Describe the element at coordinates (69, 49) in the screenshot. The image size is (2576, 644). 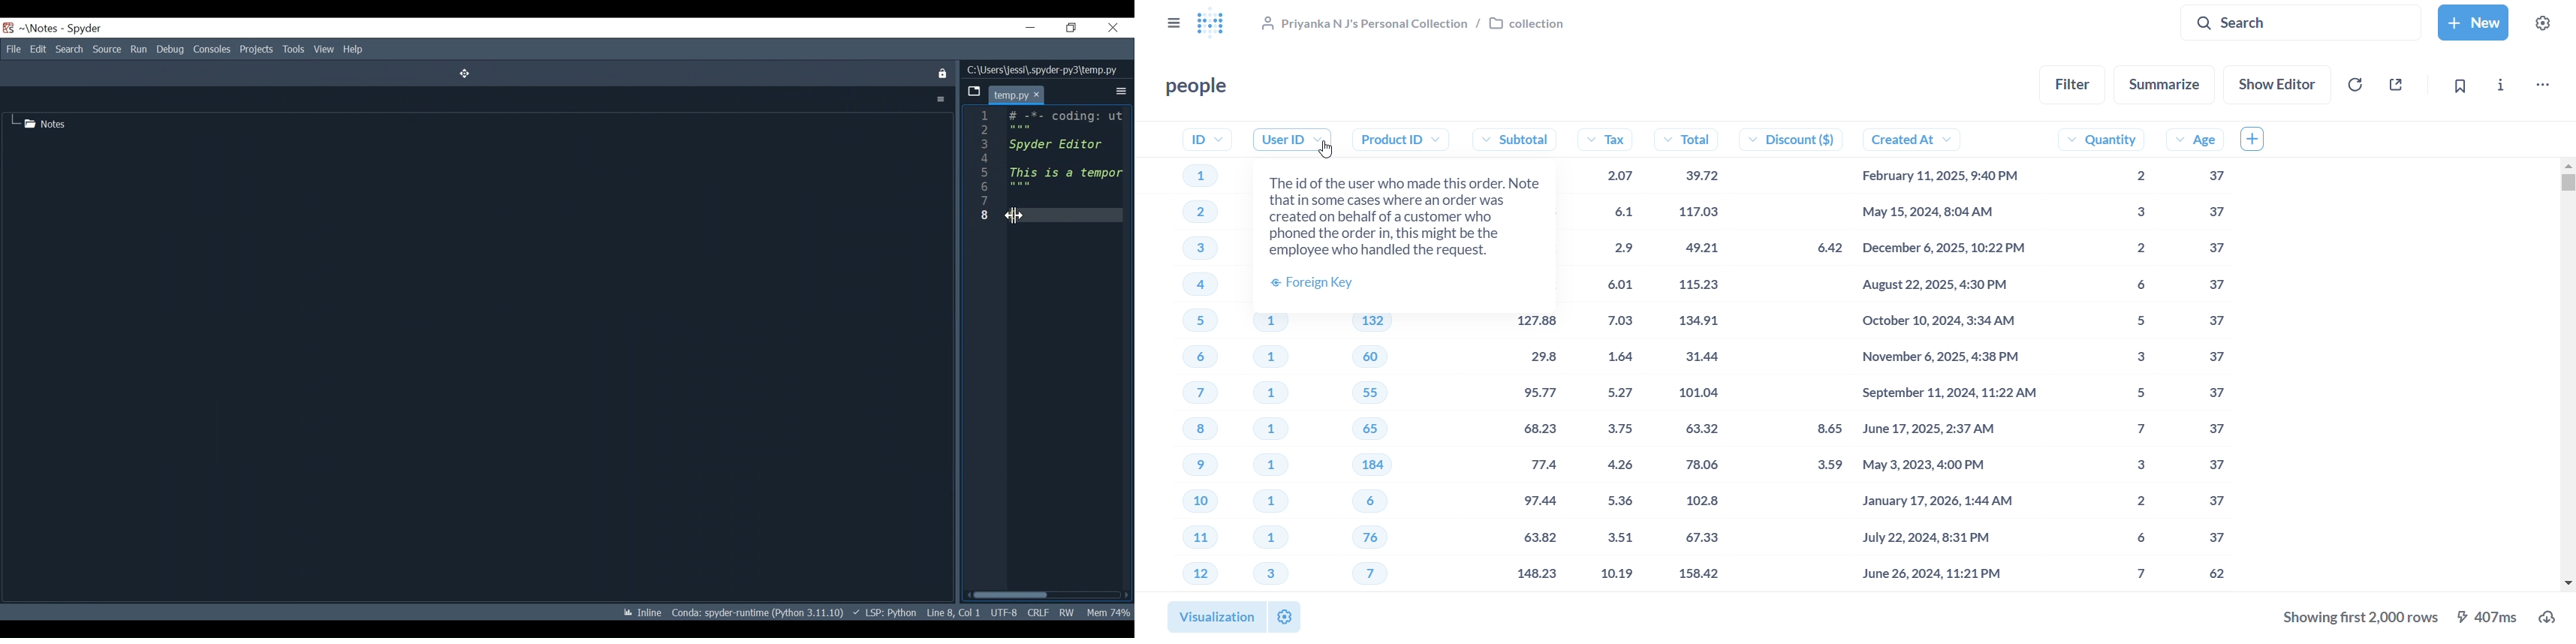
I see `Search` at that location.